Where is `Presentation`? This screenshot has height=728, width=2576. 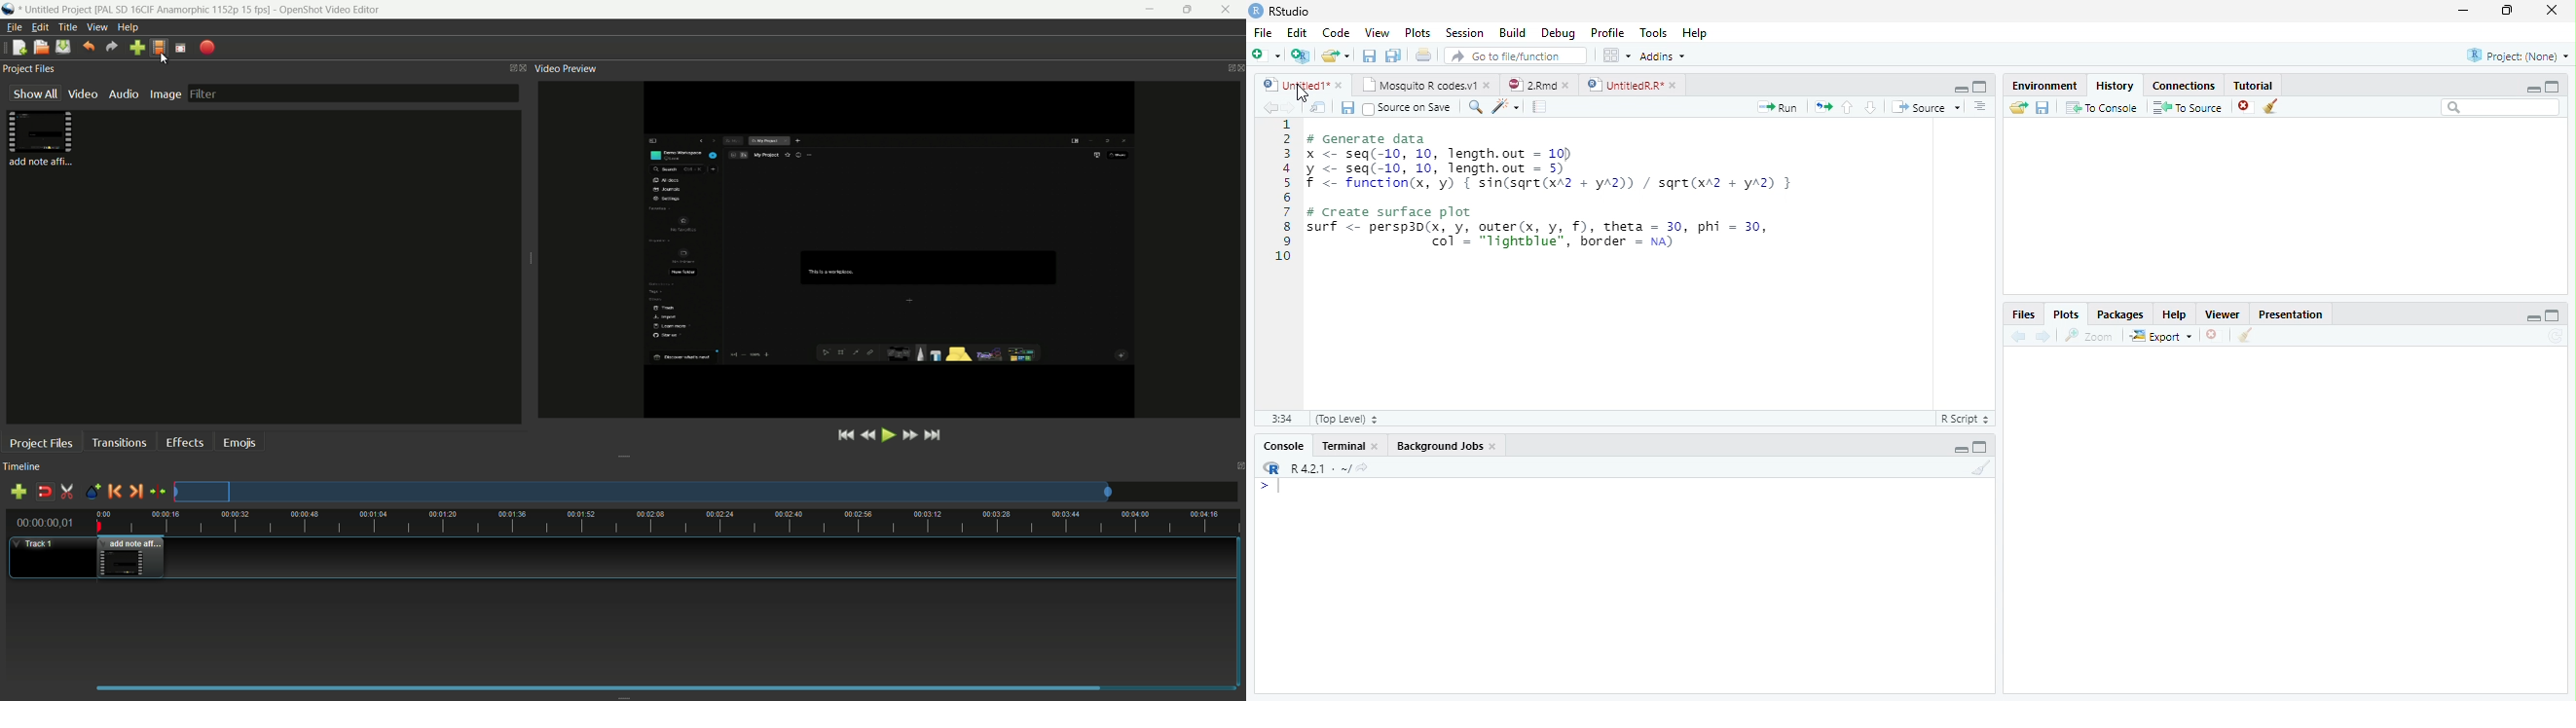 Presentation is located at coordinates (2291, 314).